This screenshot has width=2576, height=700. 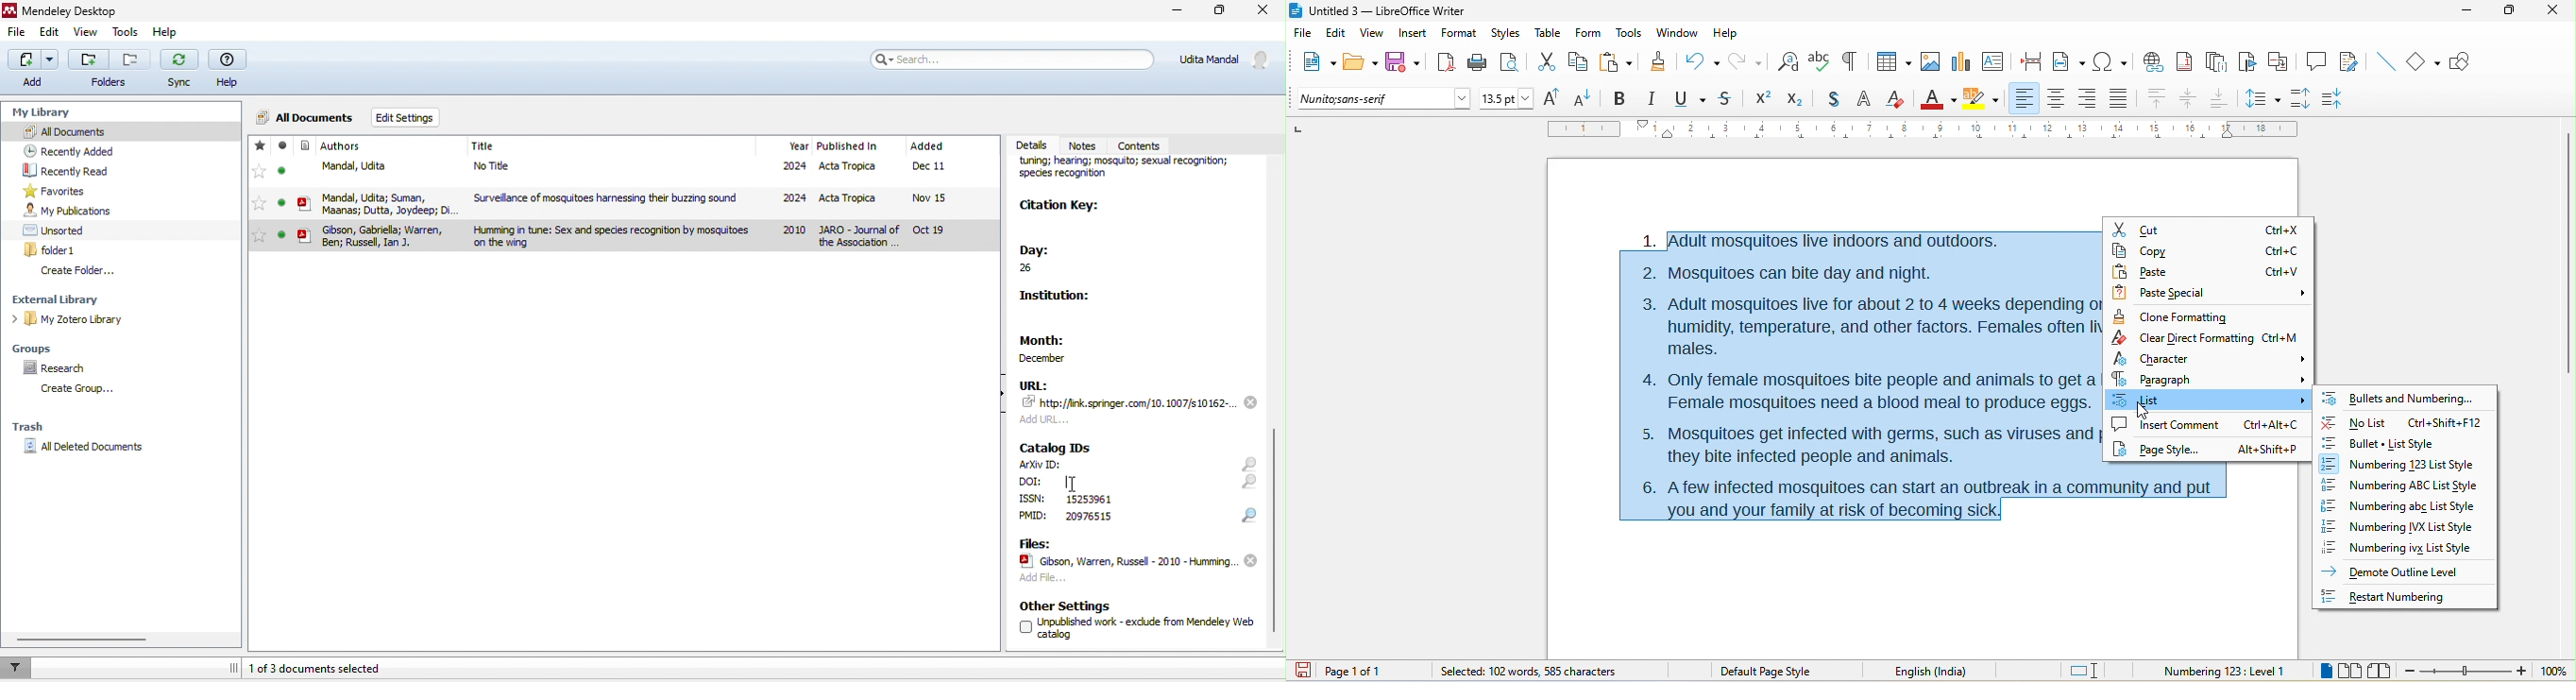 What do you see at coordinates (1983, 98) in the screenshot?
I see `character highlighting` at bounding box center [1983, 98].